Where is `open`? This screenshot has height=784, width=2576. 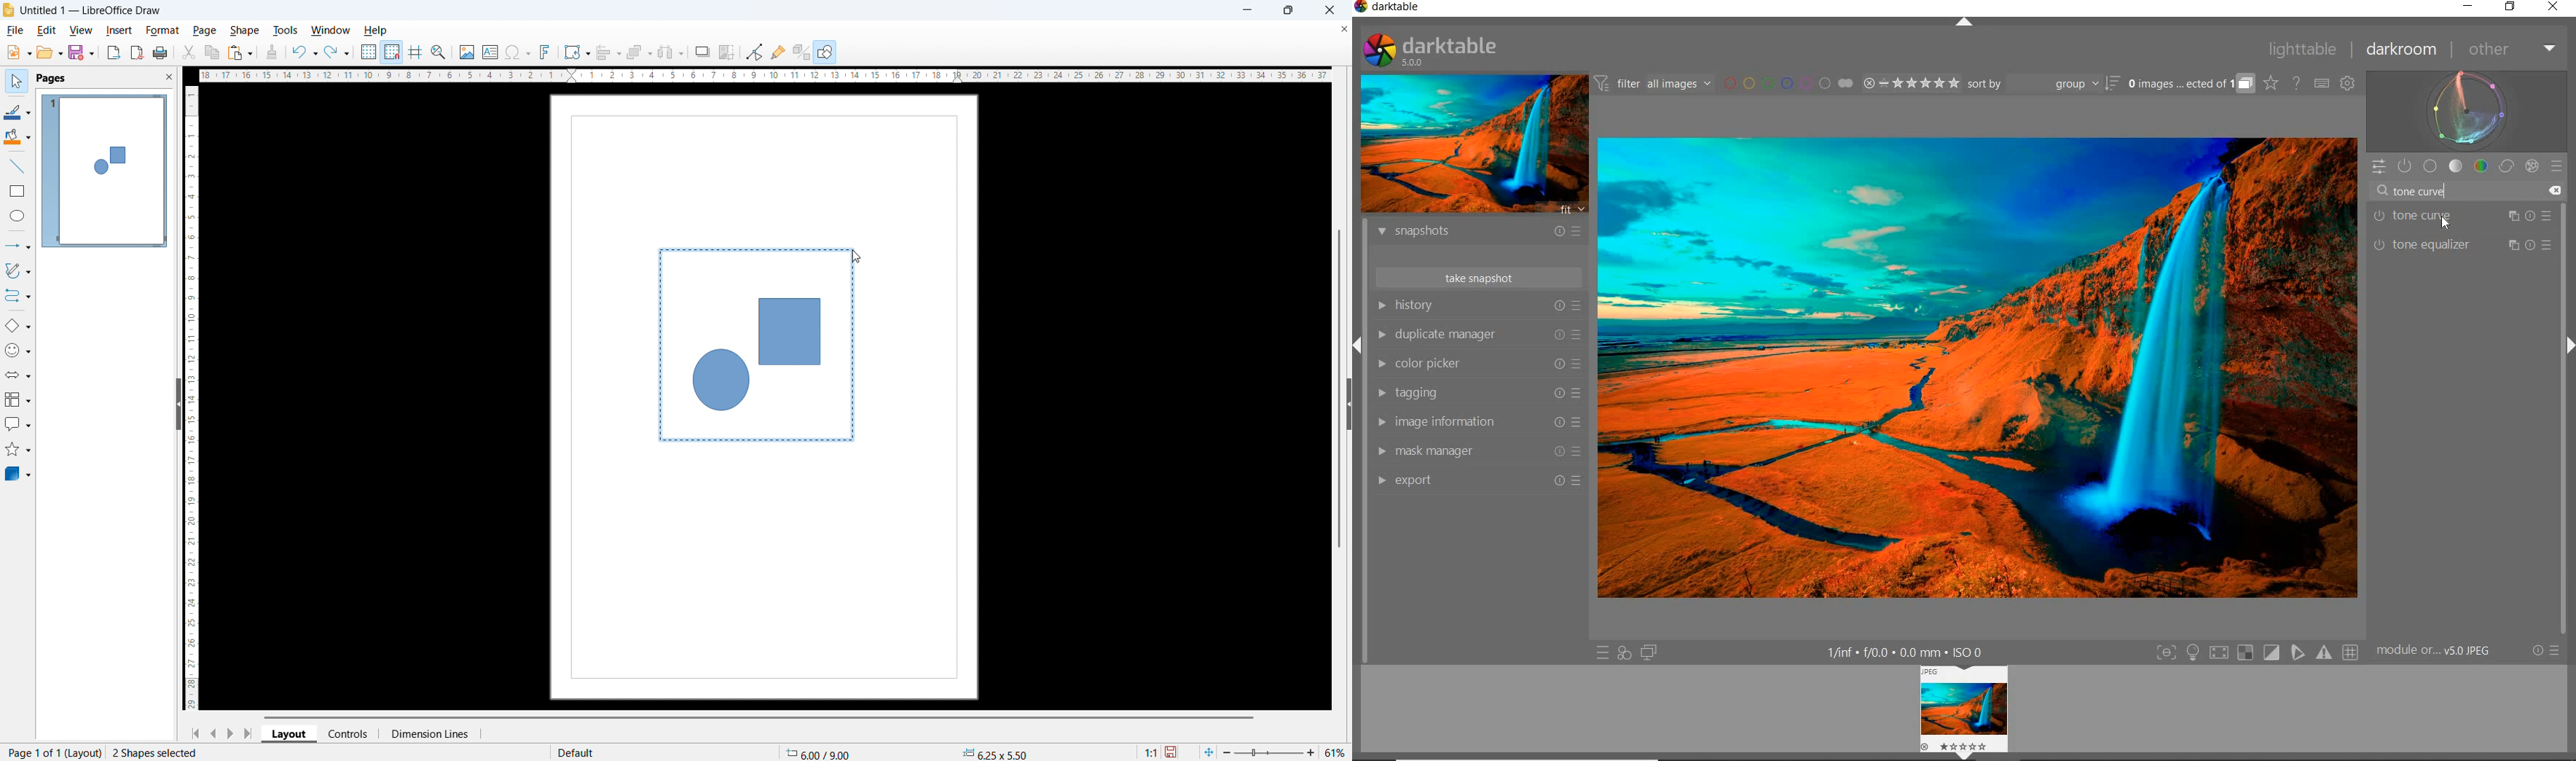 open is located at coordinates (49, 53).